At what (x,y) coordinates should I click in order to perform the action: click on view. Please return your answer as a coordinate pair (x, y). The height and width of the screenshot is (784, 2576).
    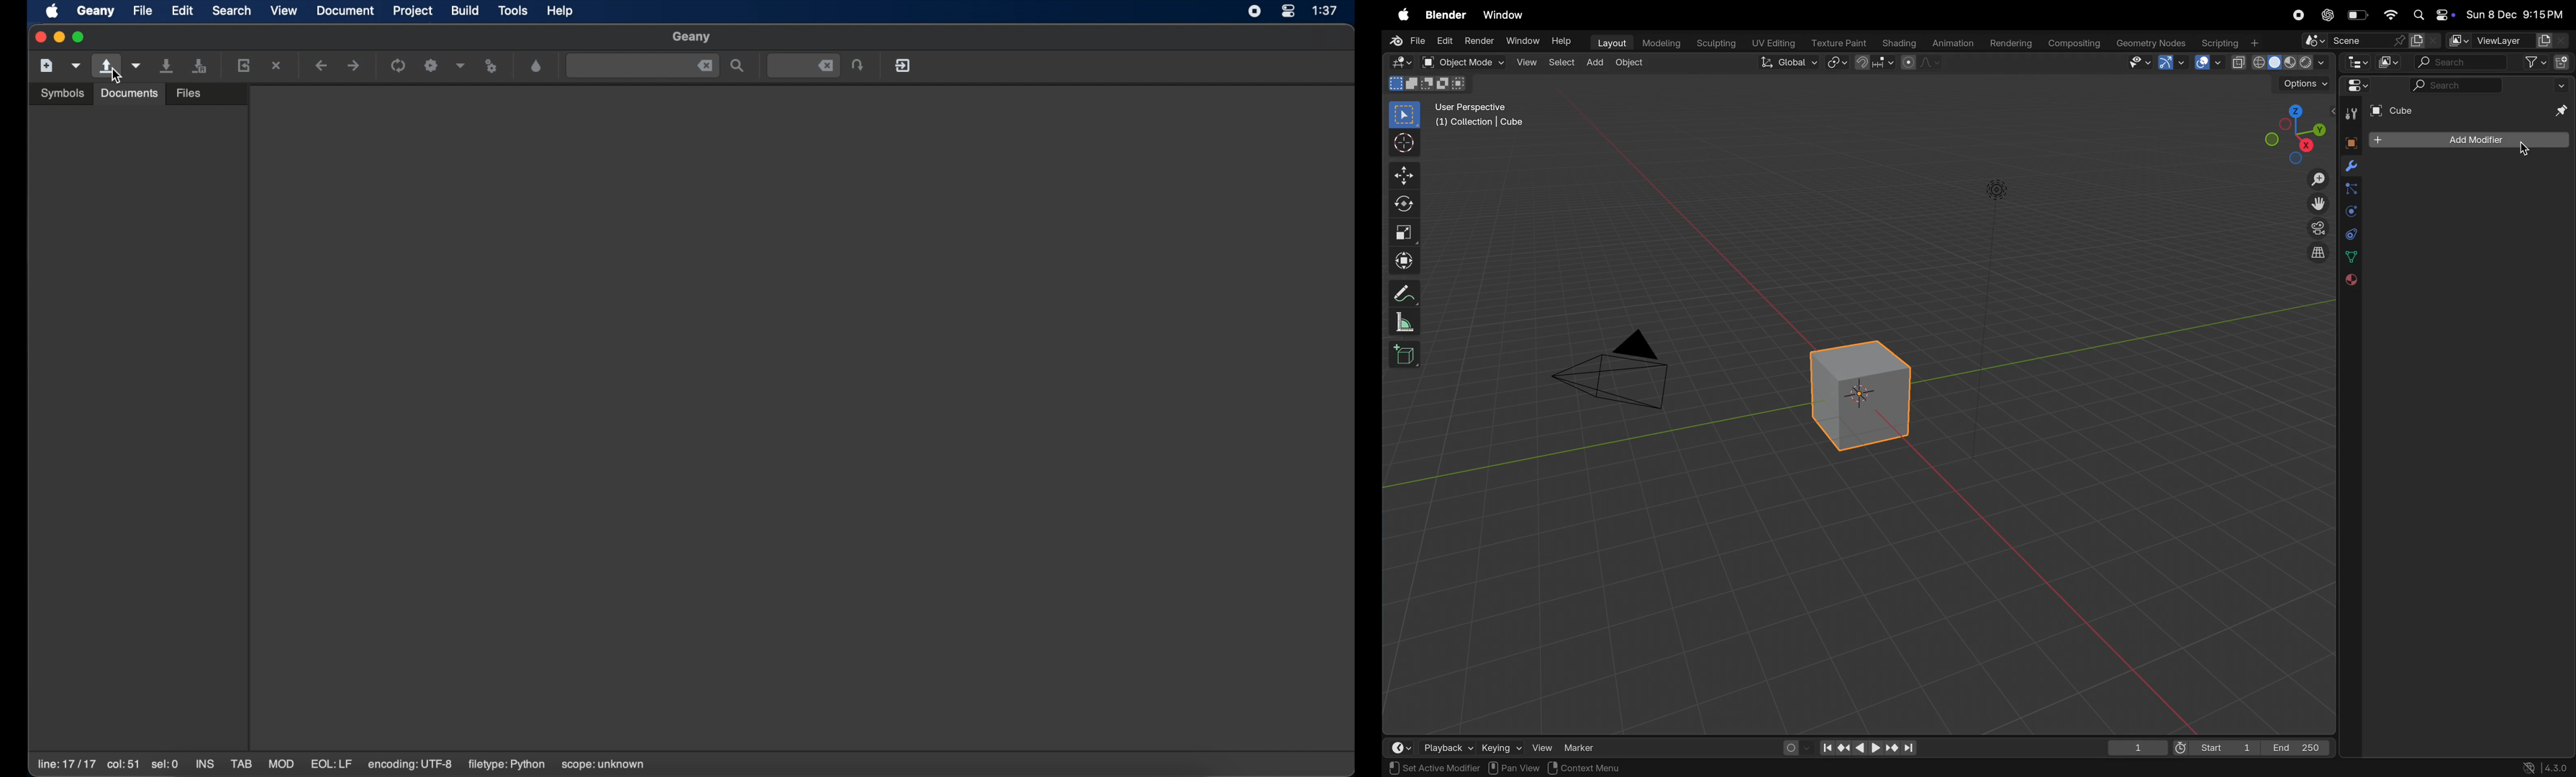
    Looking at the image, I should click on (1527, 63).